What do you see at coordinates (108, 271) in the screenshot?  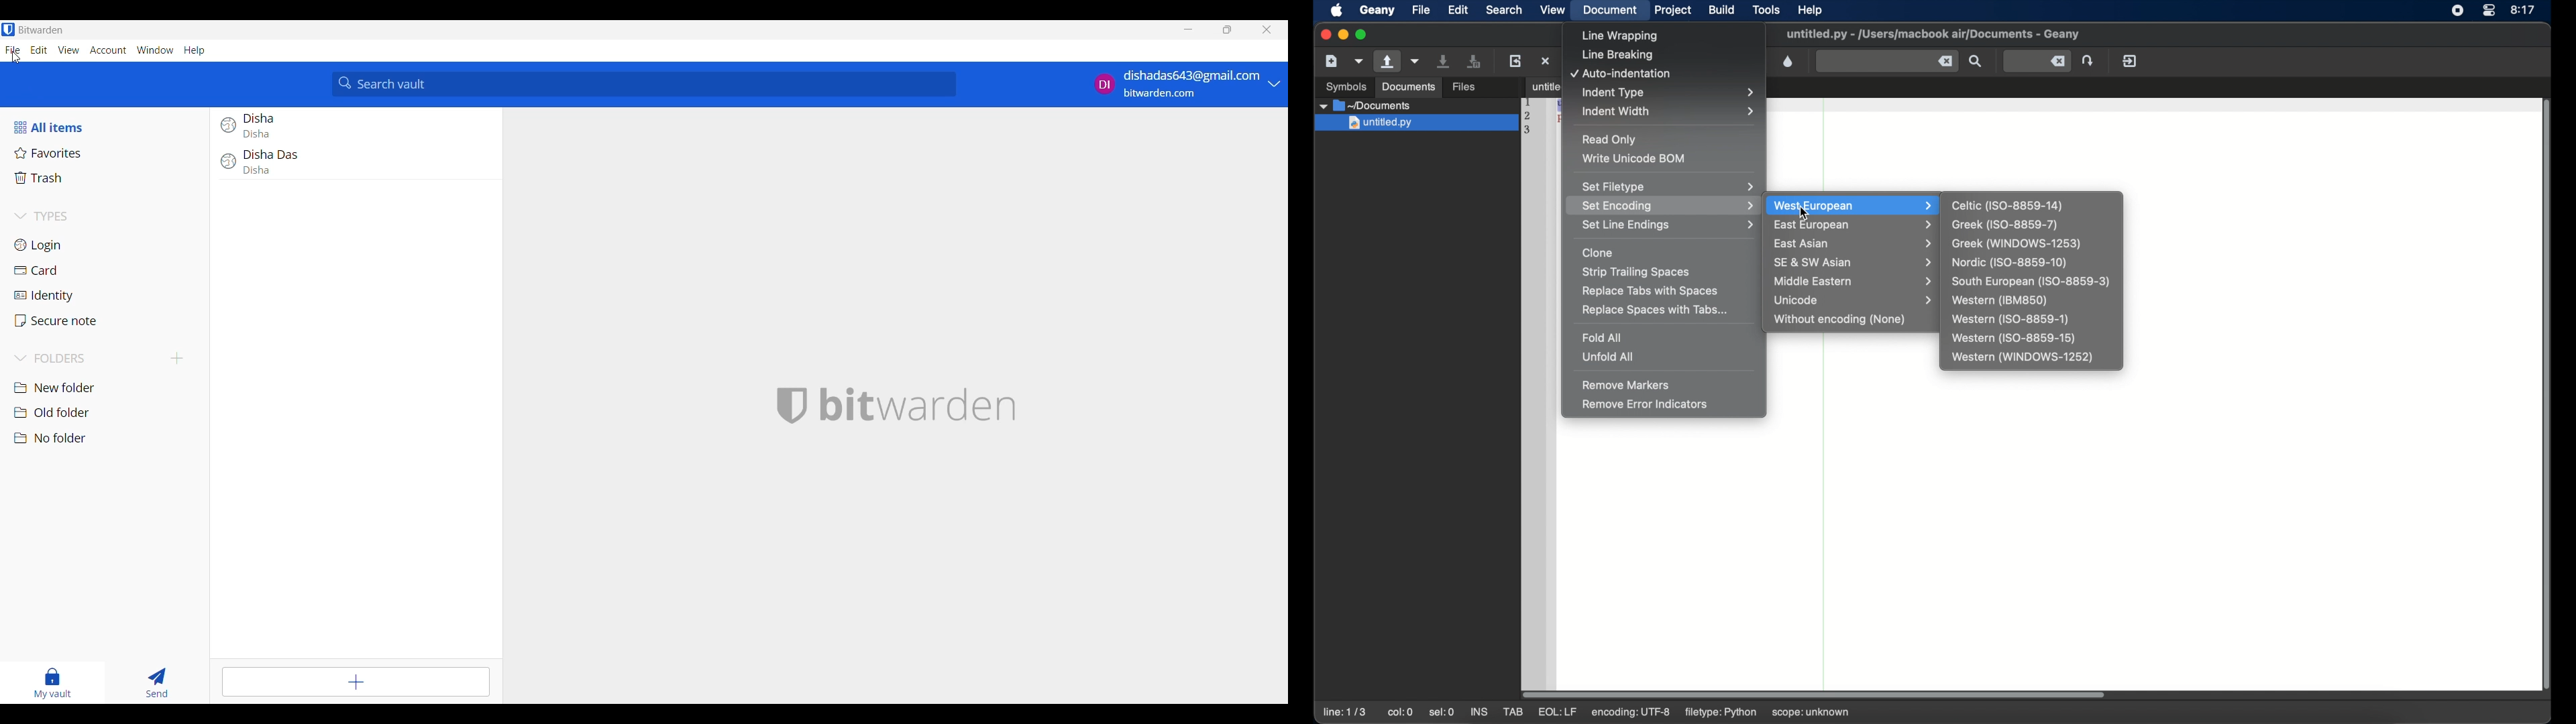 I see `Card` at bounding box center [108, 271].